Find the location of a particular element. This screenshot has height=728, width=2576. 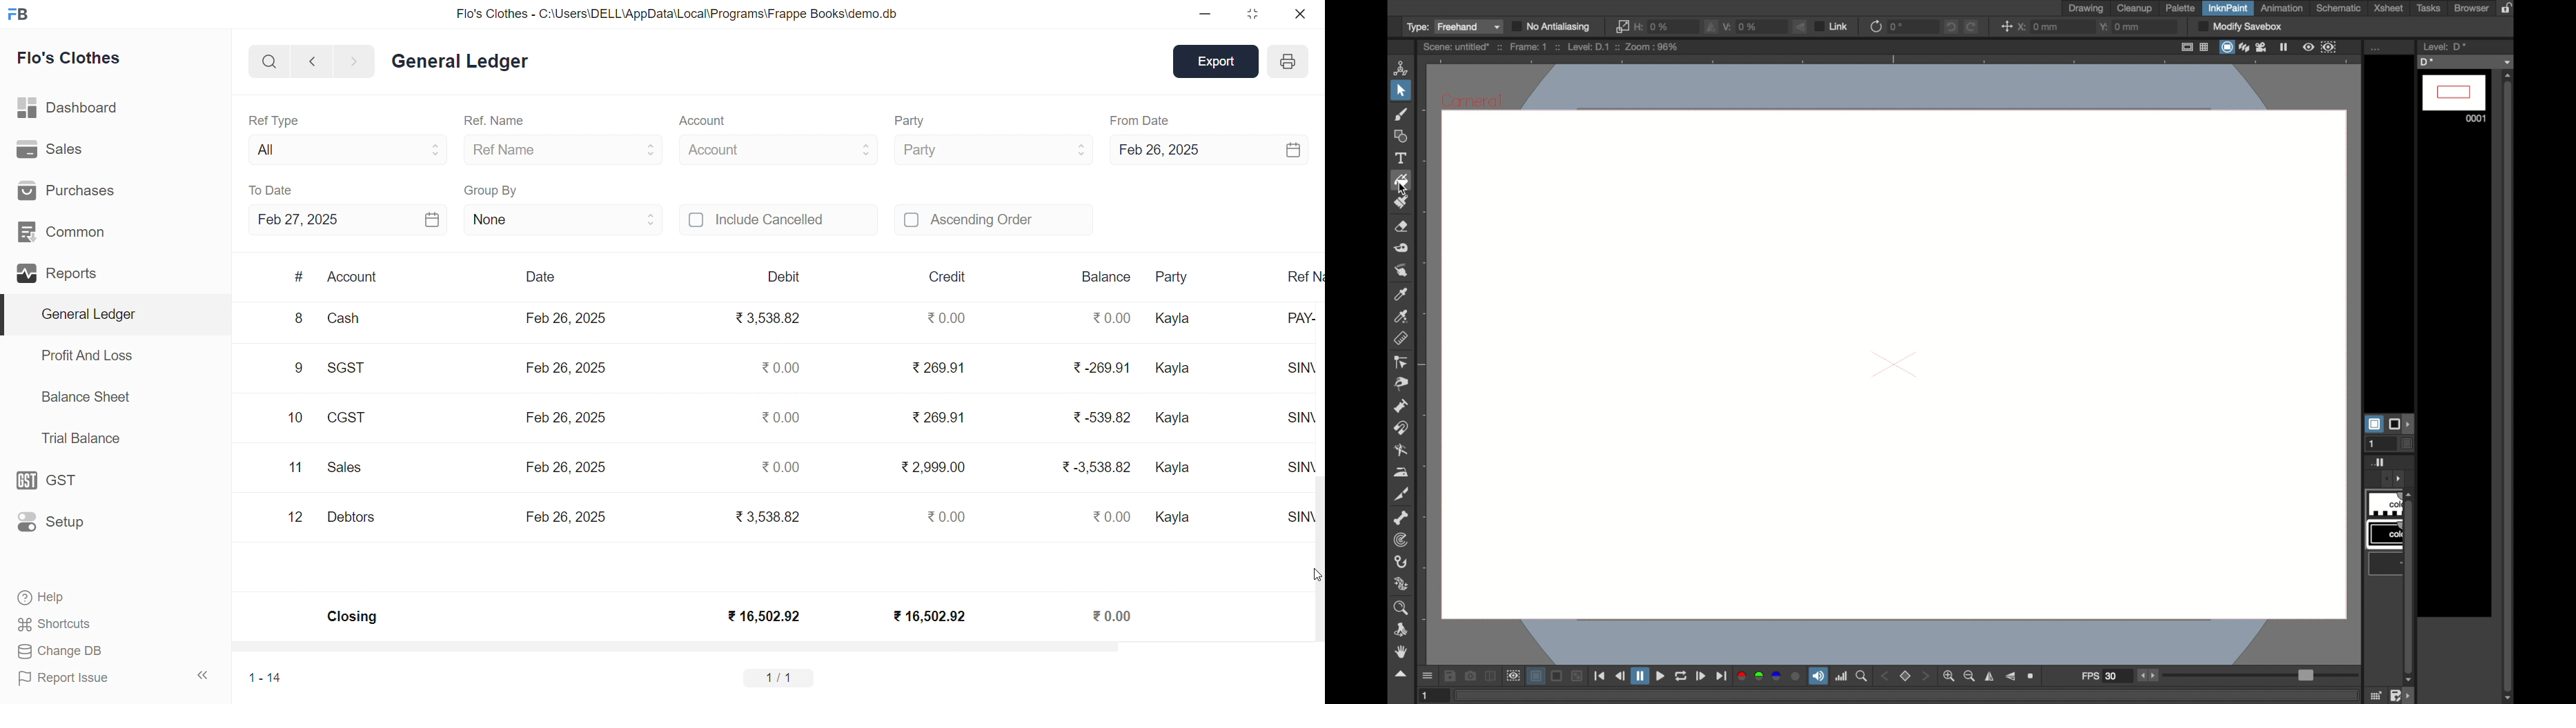

Feb 26, 2025 is located at coordinates (1208, 148).